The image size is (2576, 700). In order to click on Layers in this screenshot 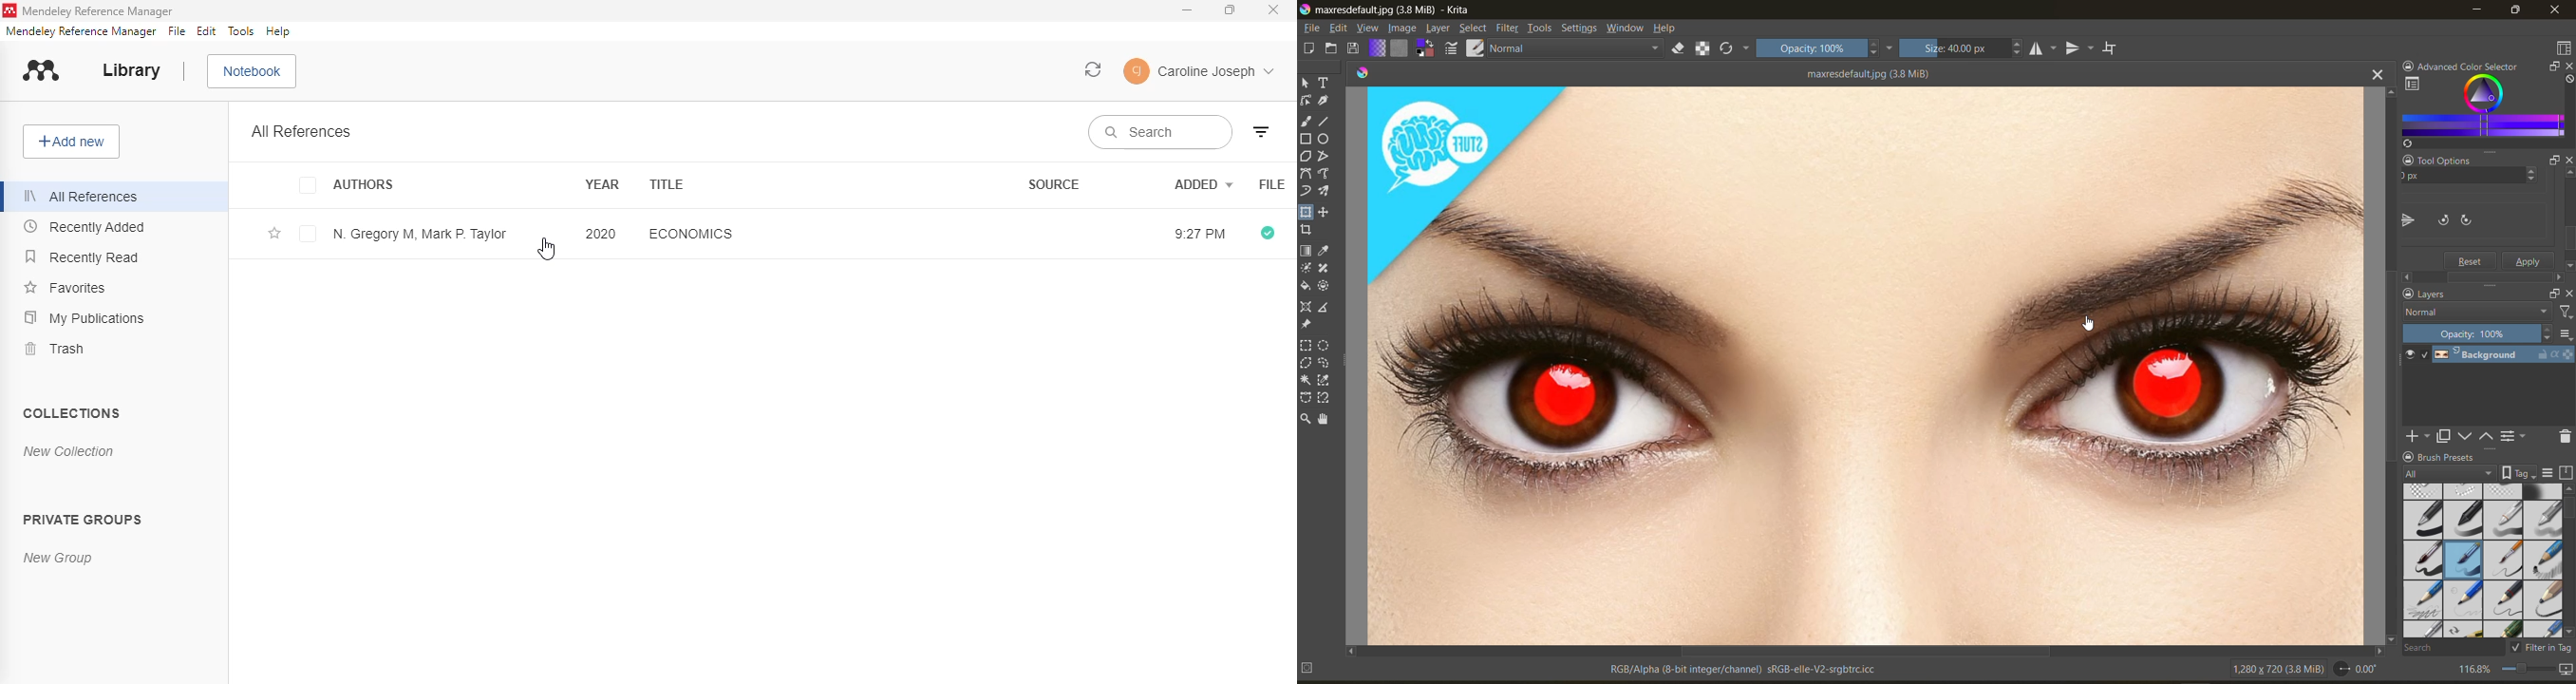, I will do `click(2458, 295)`.